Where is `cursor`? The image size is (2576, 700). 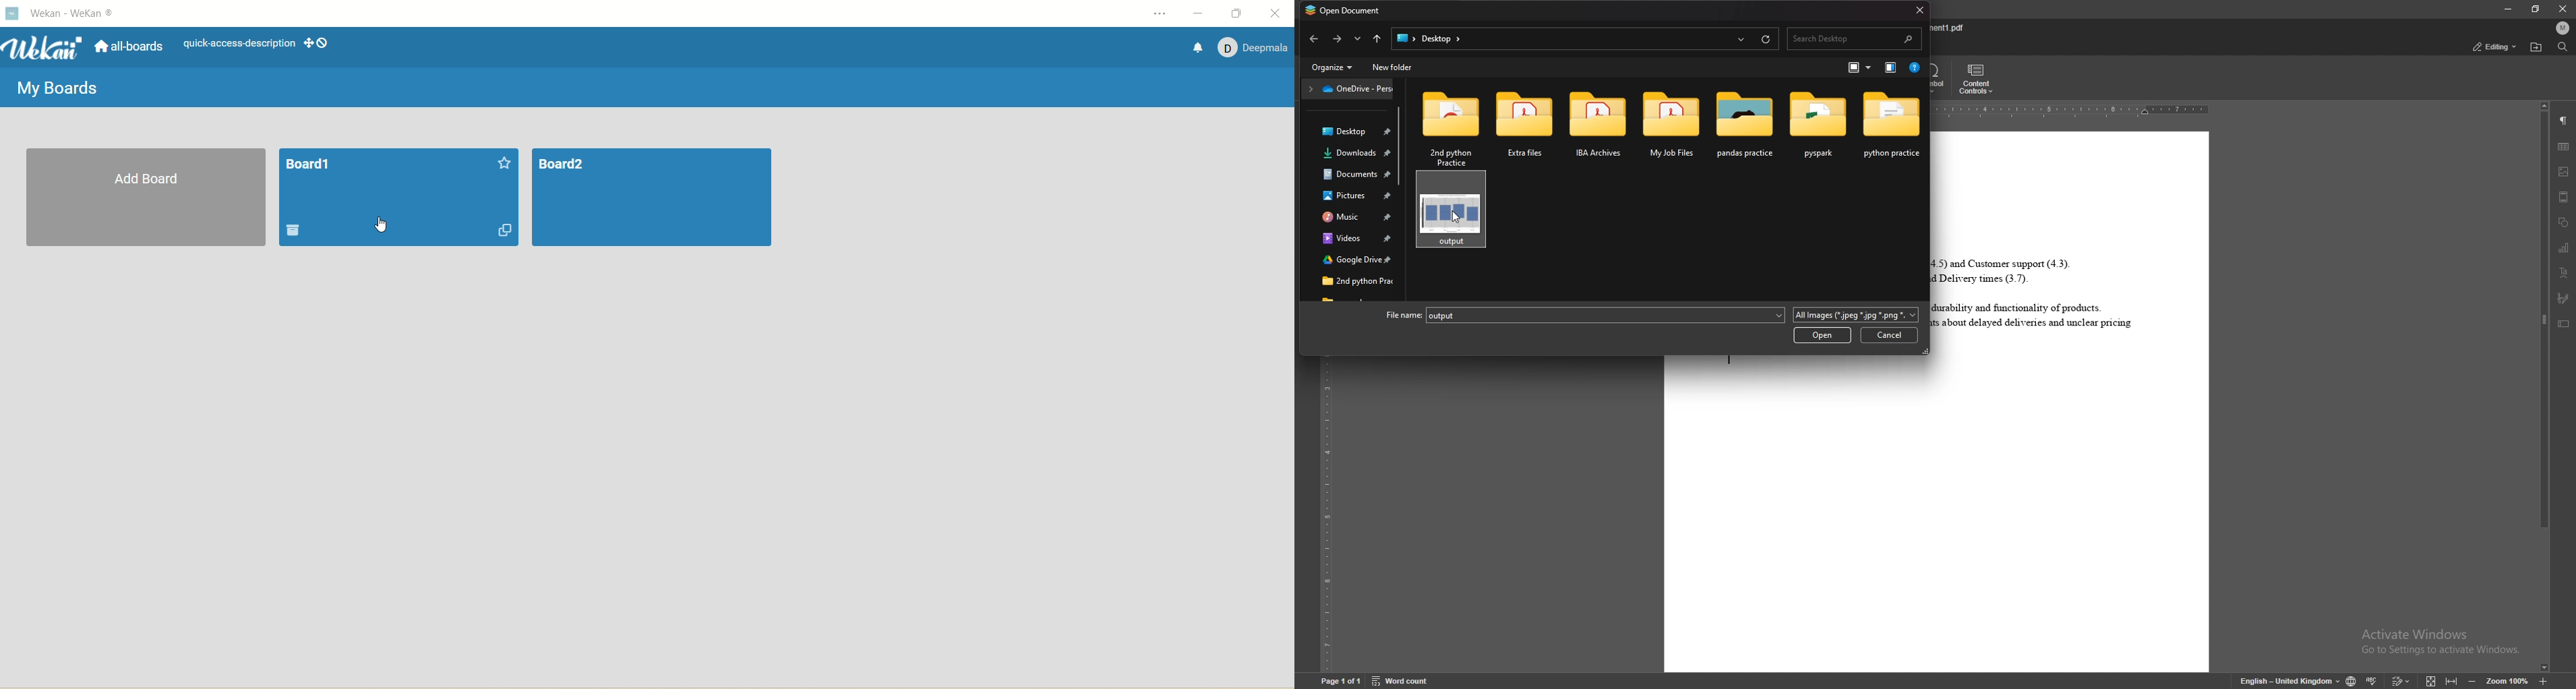 cursor is located at coordinates (378, 224).